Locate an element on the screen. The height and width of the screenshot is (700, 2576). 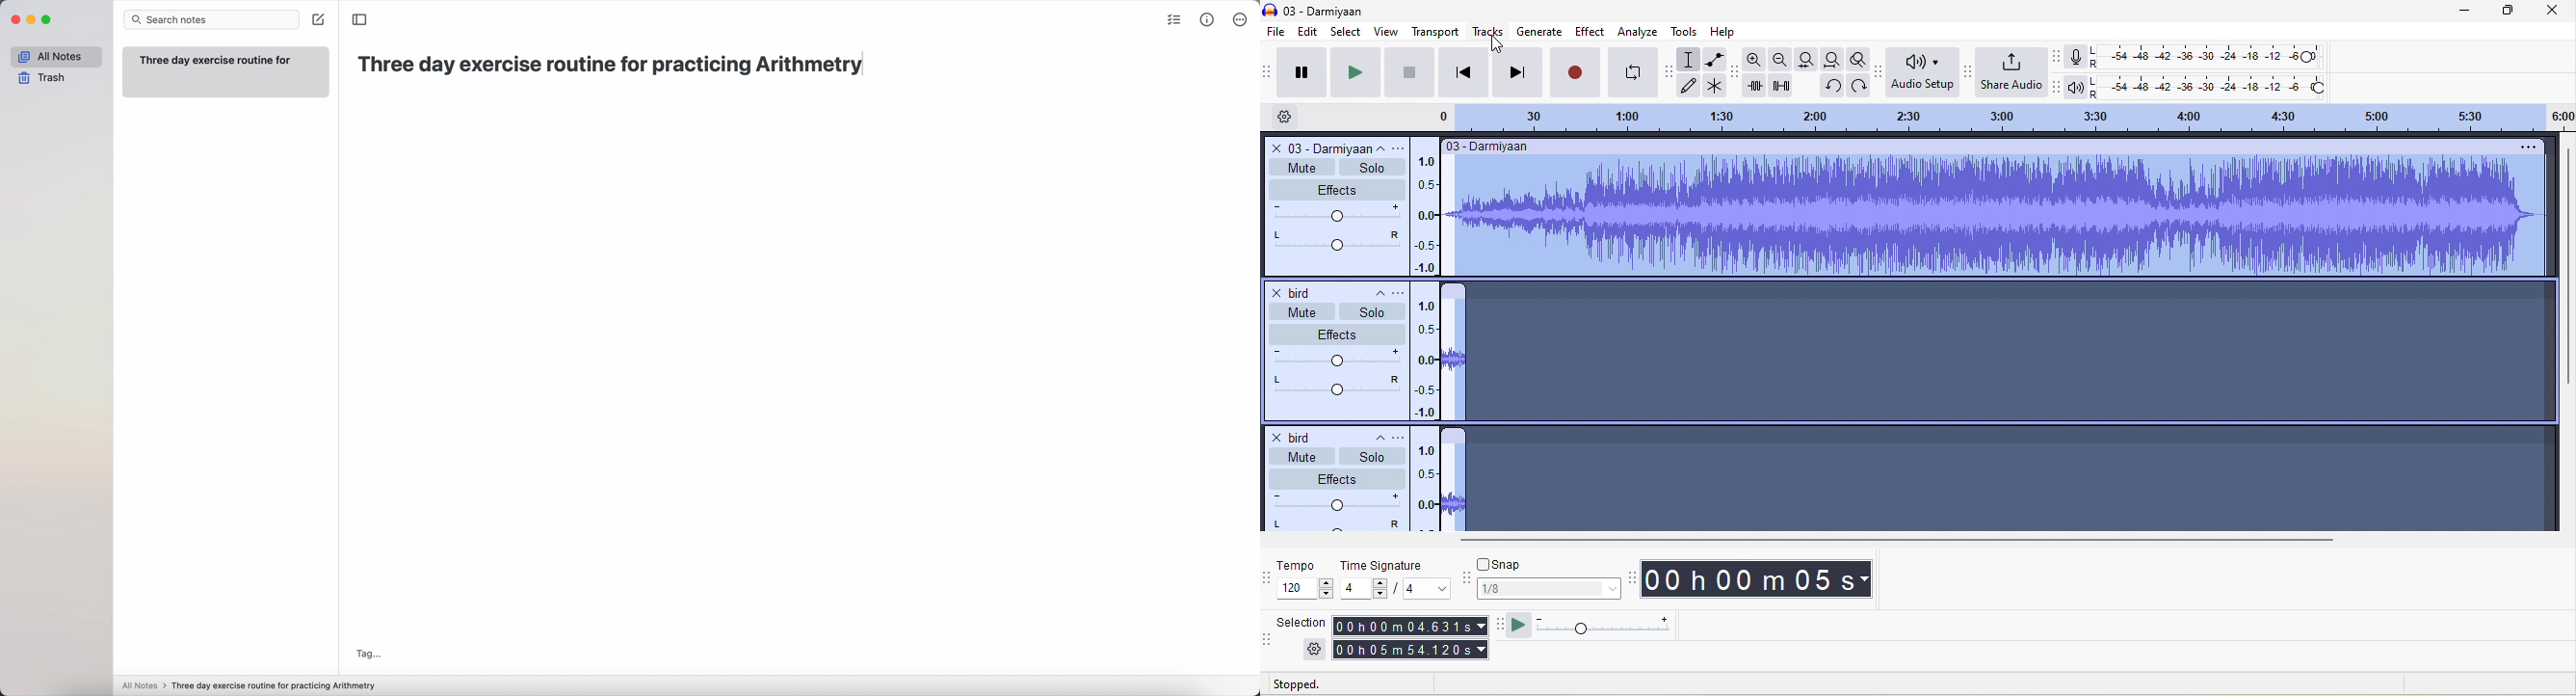
draw tool is located at coordinates (1690, 87).